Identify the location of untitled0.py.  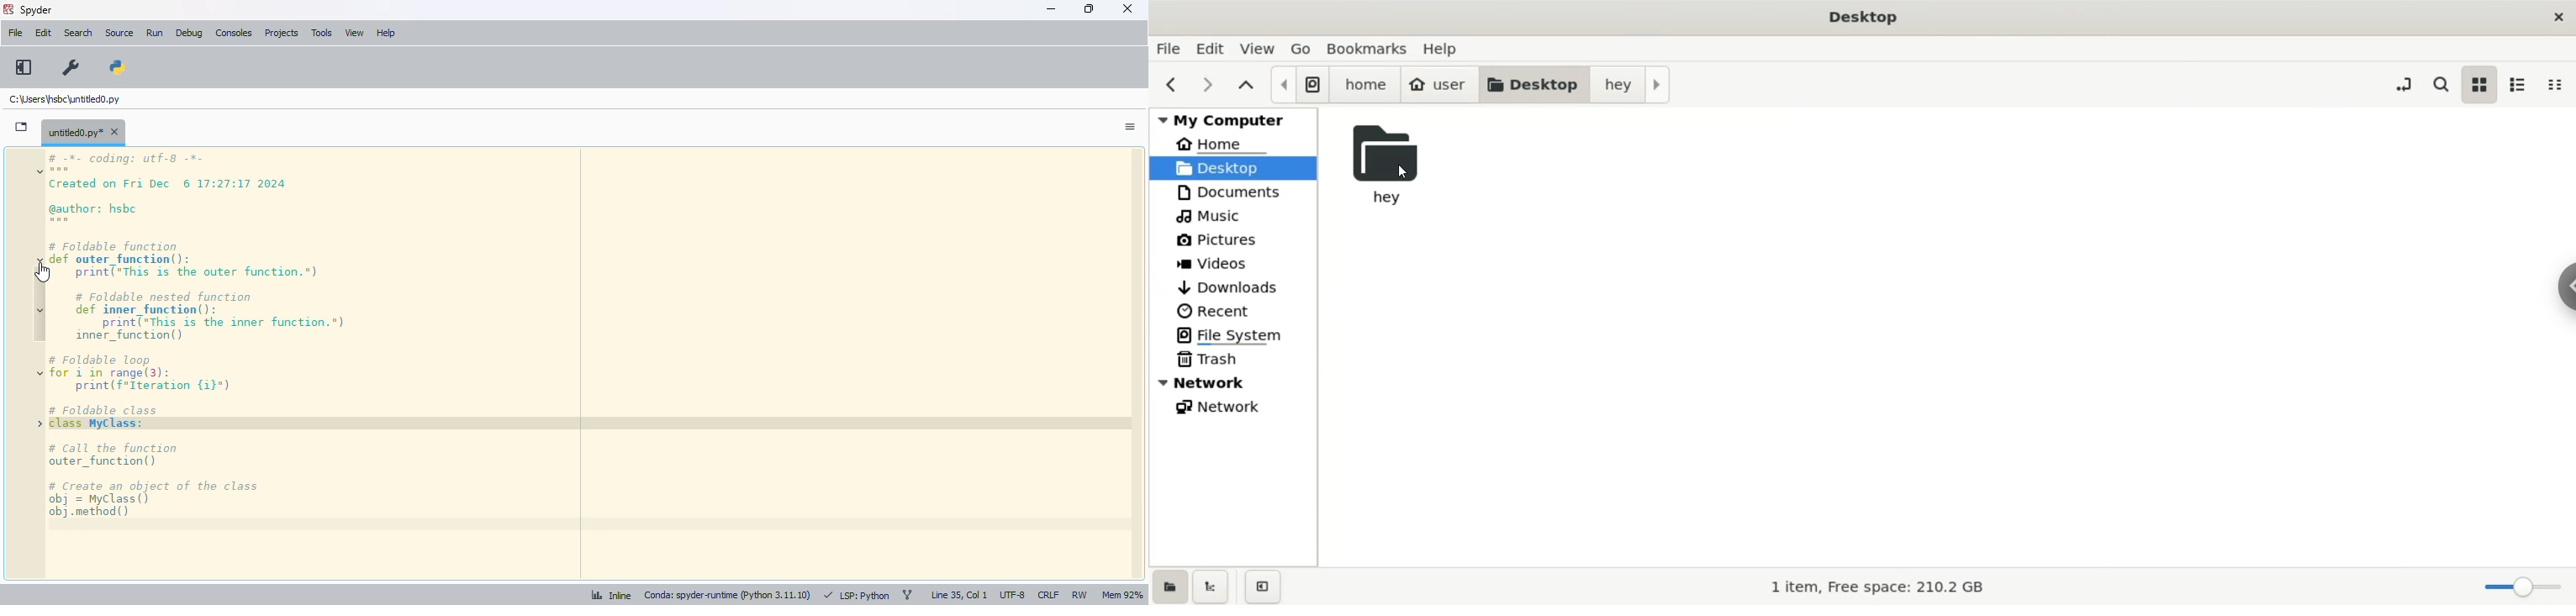
(64, 99).